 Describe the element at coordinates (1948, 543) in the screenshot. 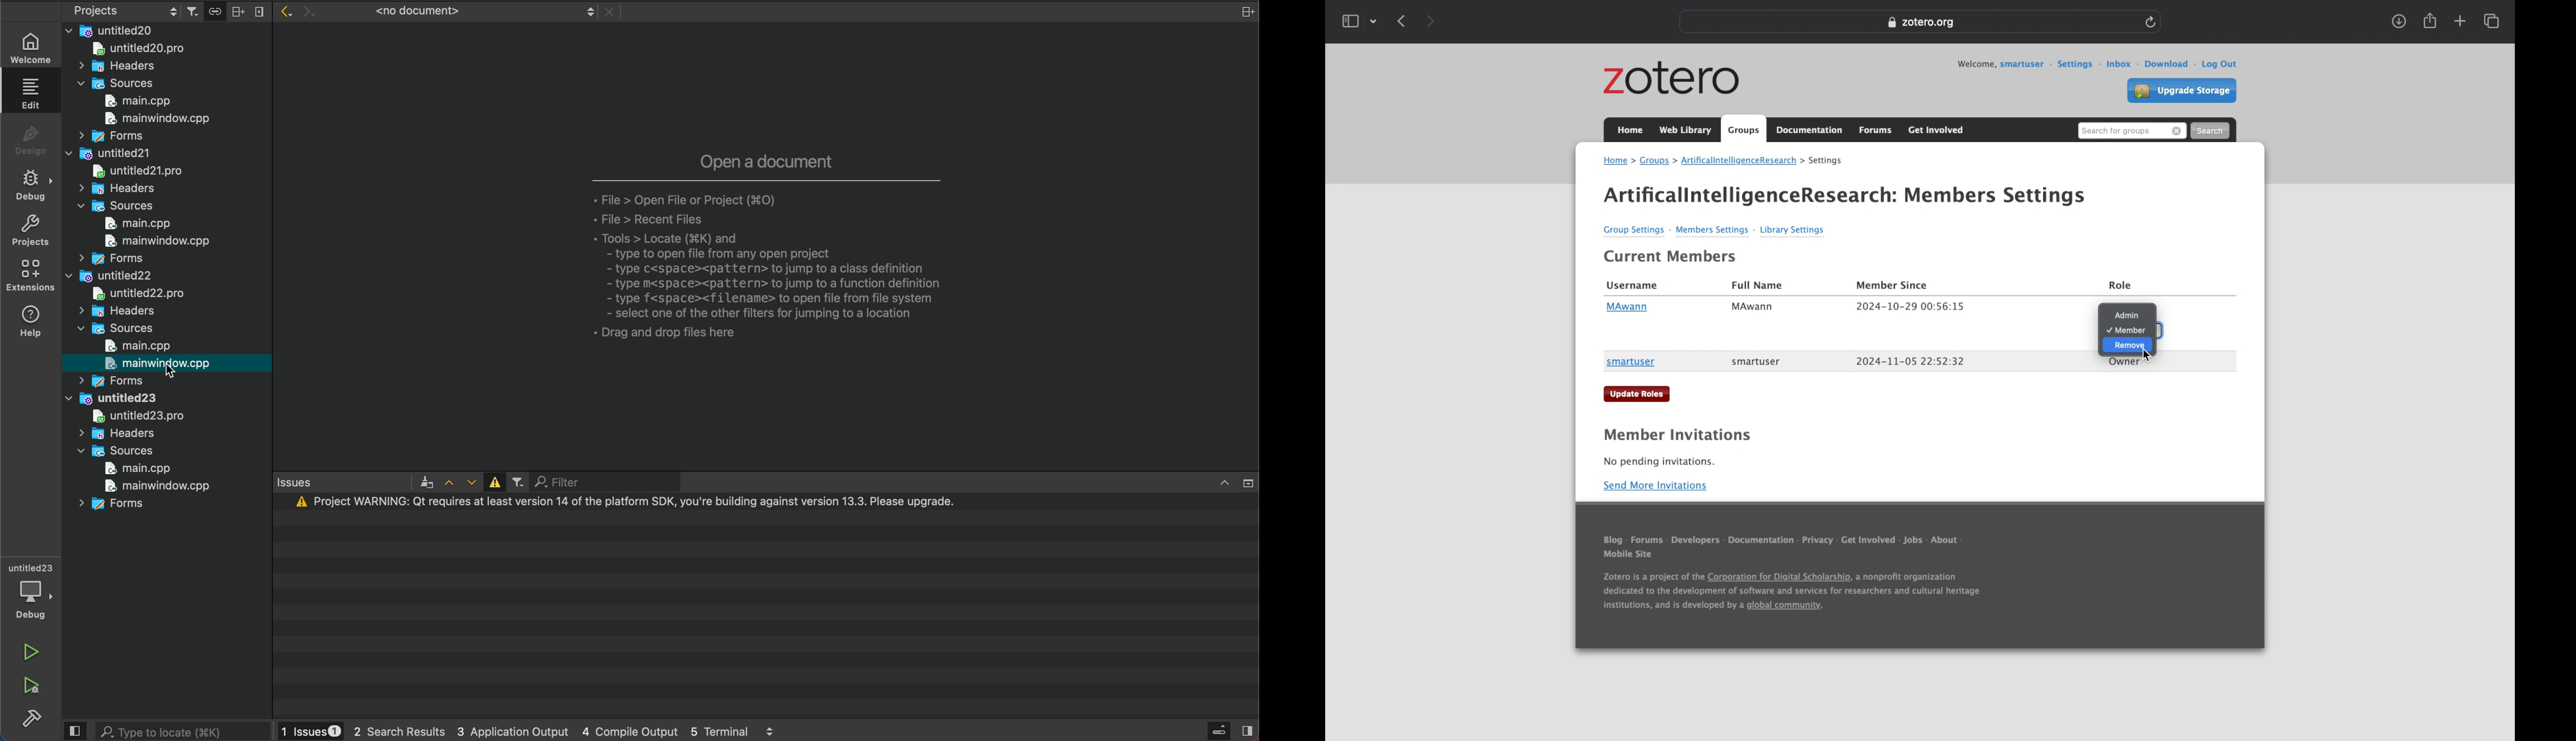

I see `about` at that location.